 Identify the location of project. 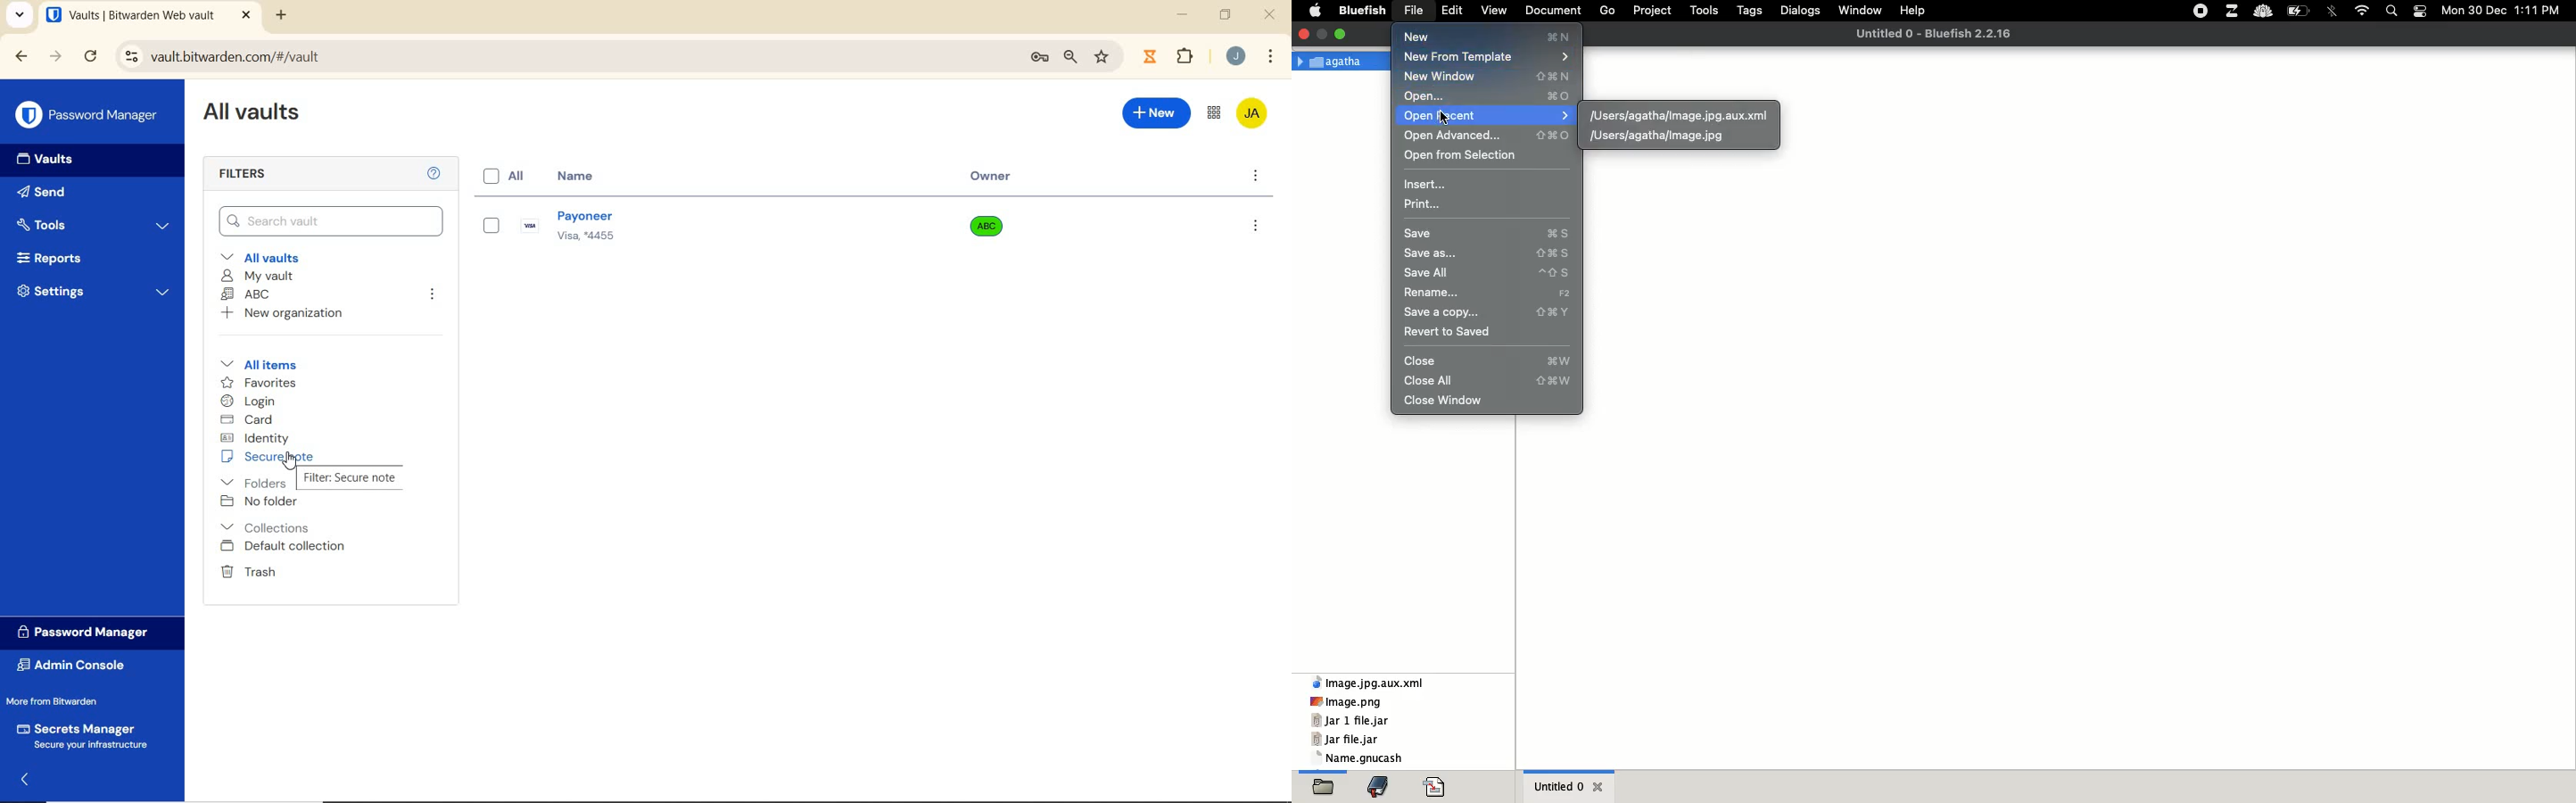
(1652, 11).